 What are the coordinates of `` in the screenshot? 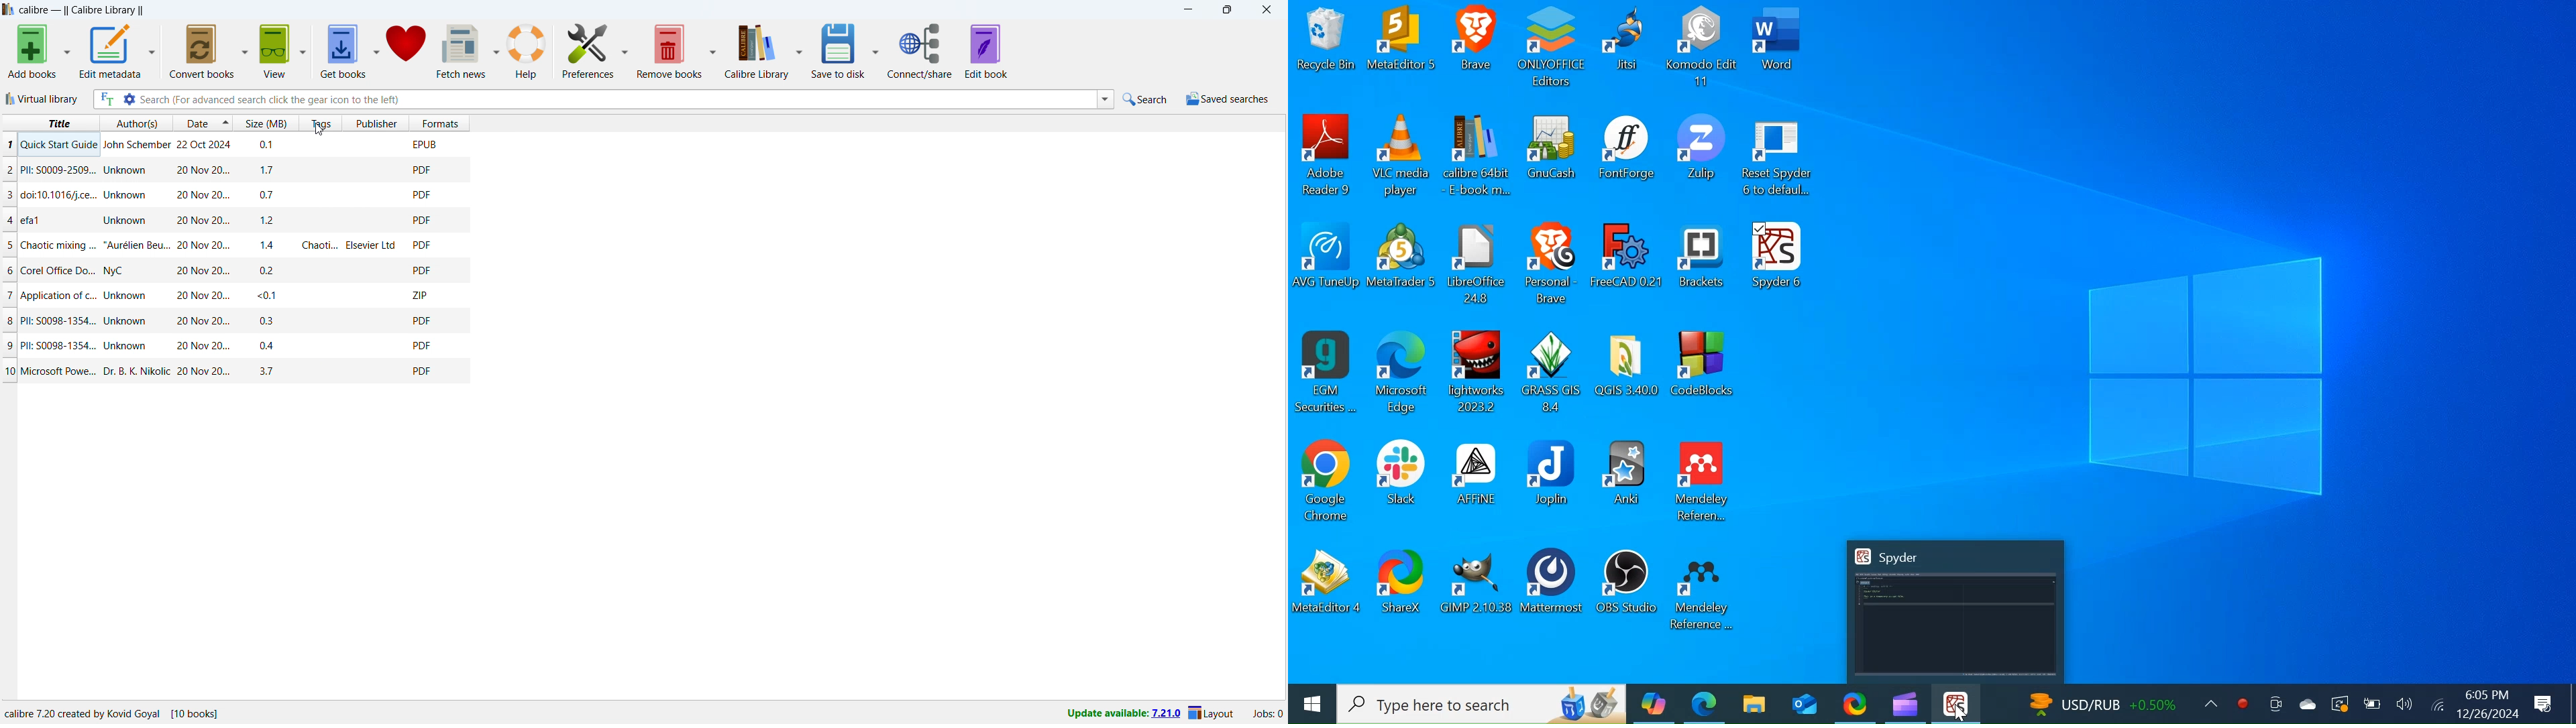 It's located at (461, 51).